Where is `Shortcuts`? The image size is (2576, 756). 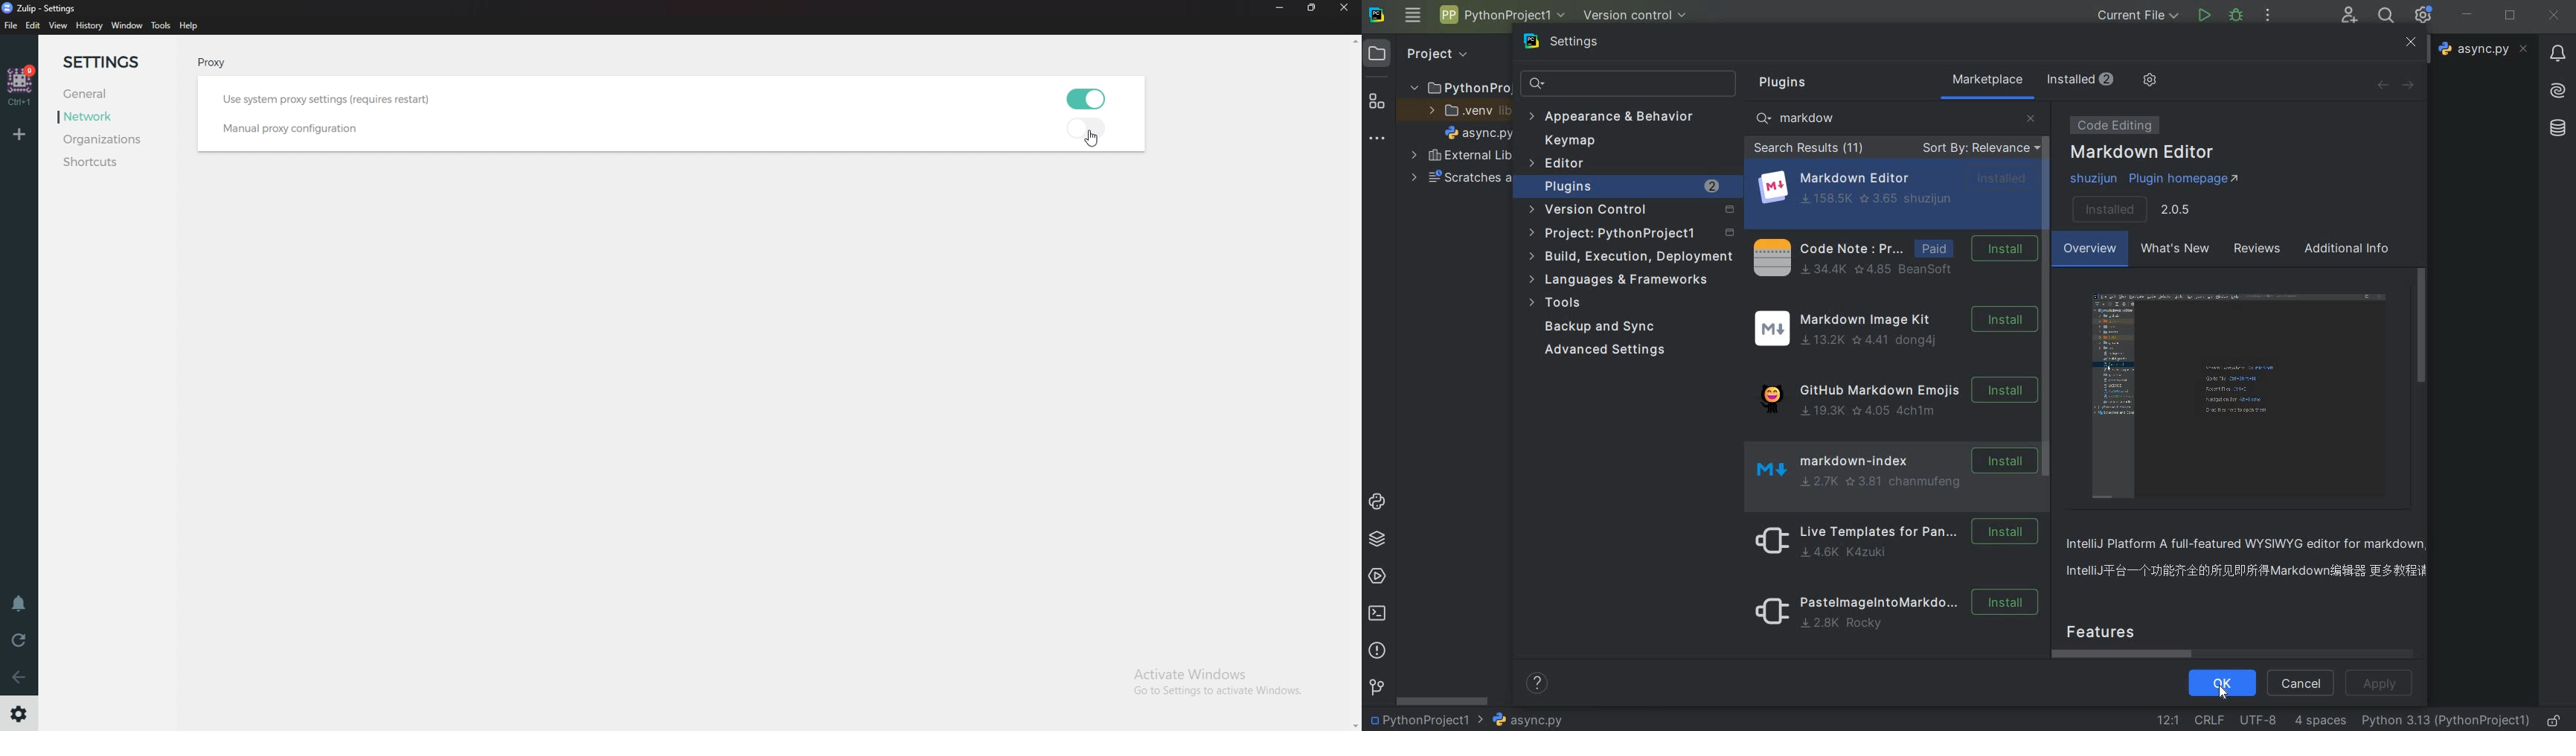 Shortcuts is located at coordinates (114, 162).